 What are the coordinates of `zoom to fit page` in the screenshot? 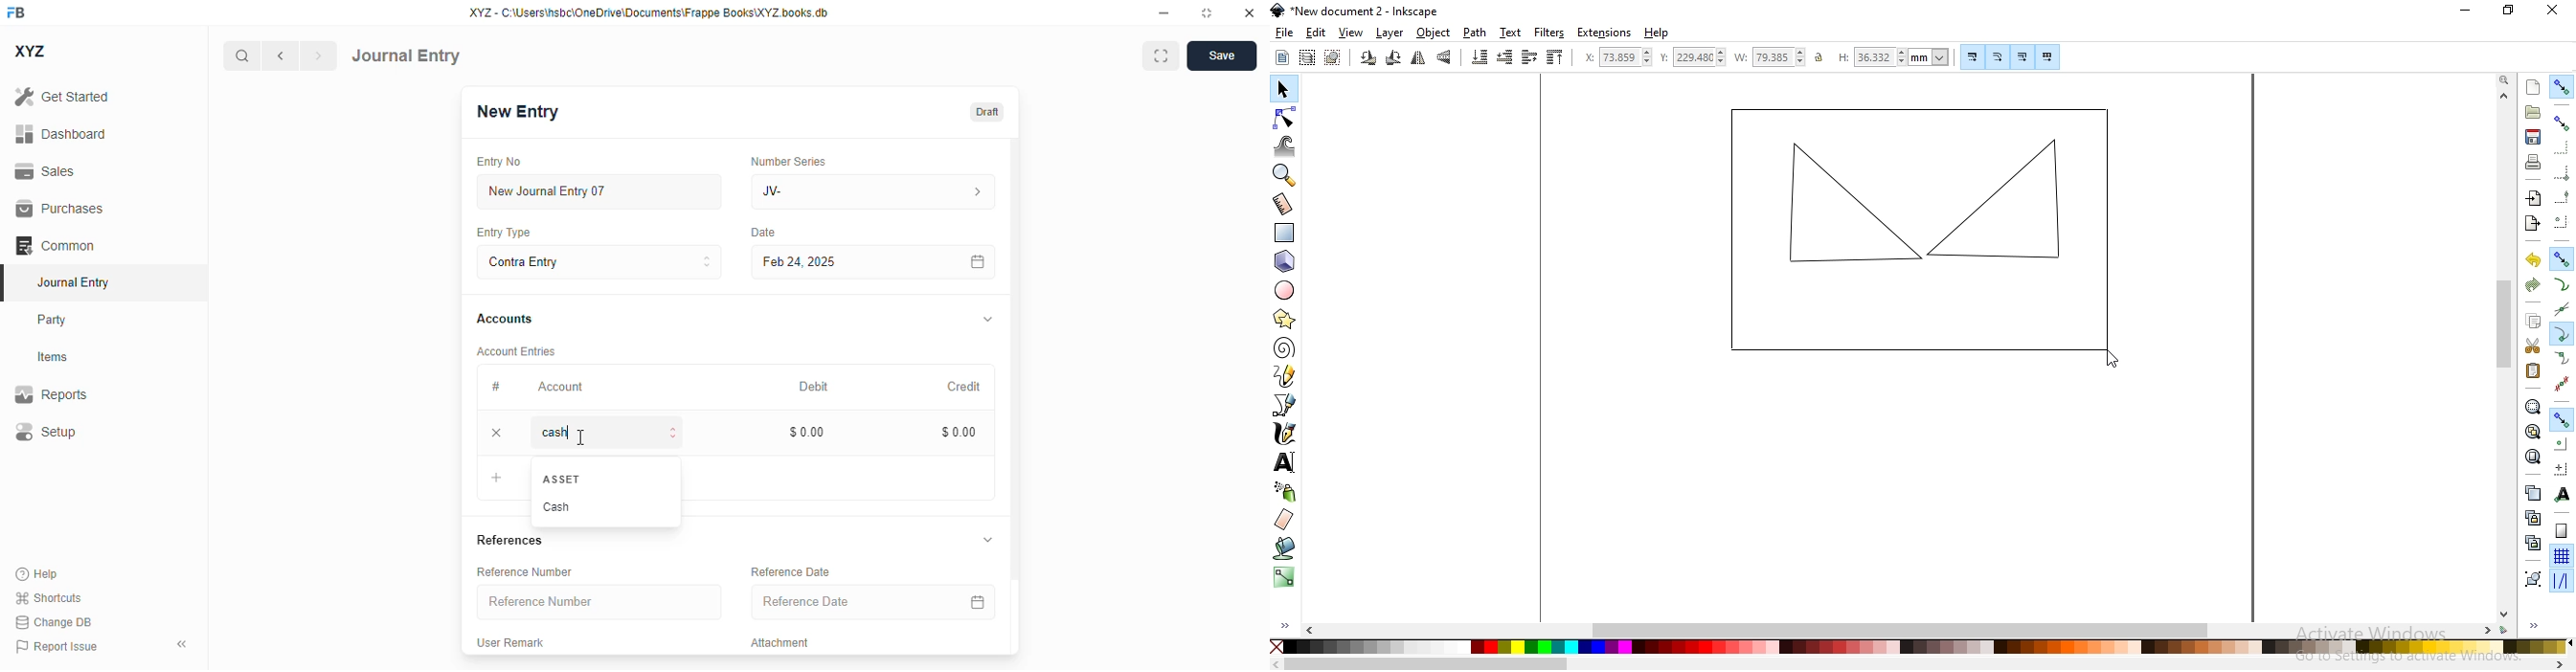 It's located at (2533, 457).